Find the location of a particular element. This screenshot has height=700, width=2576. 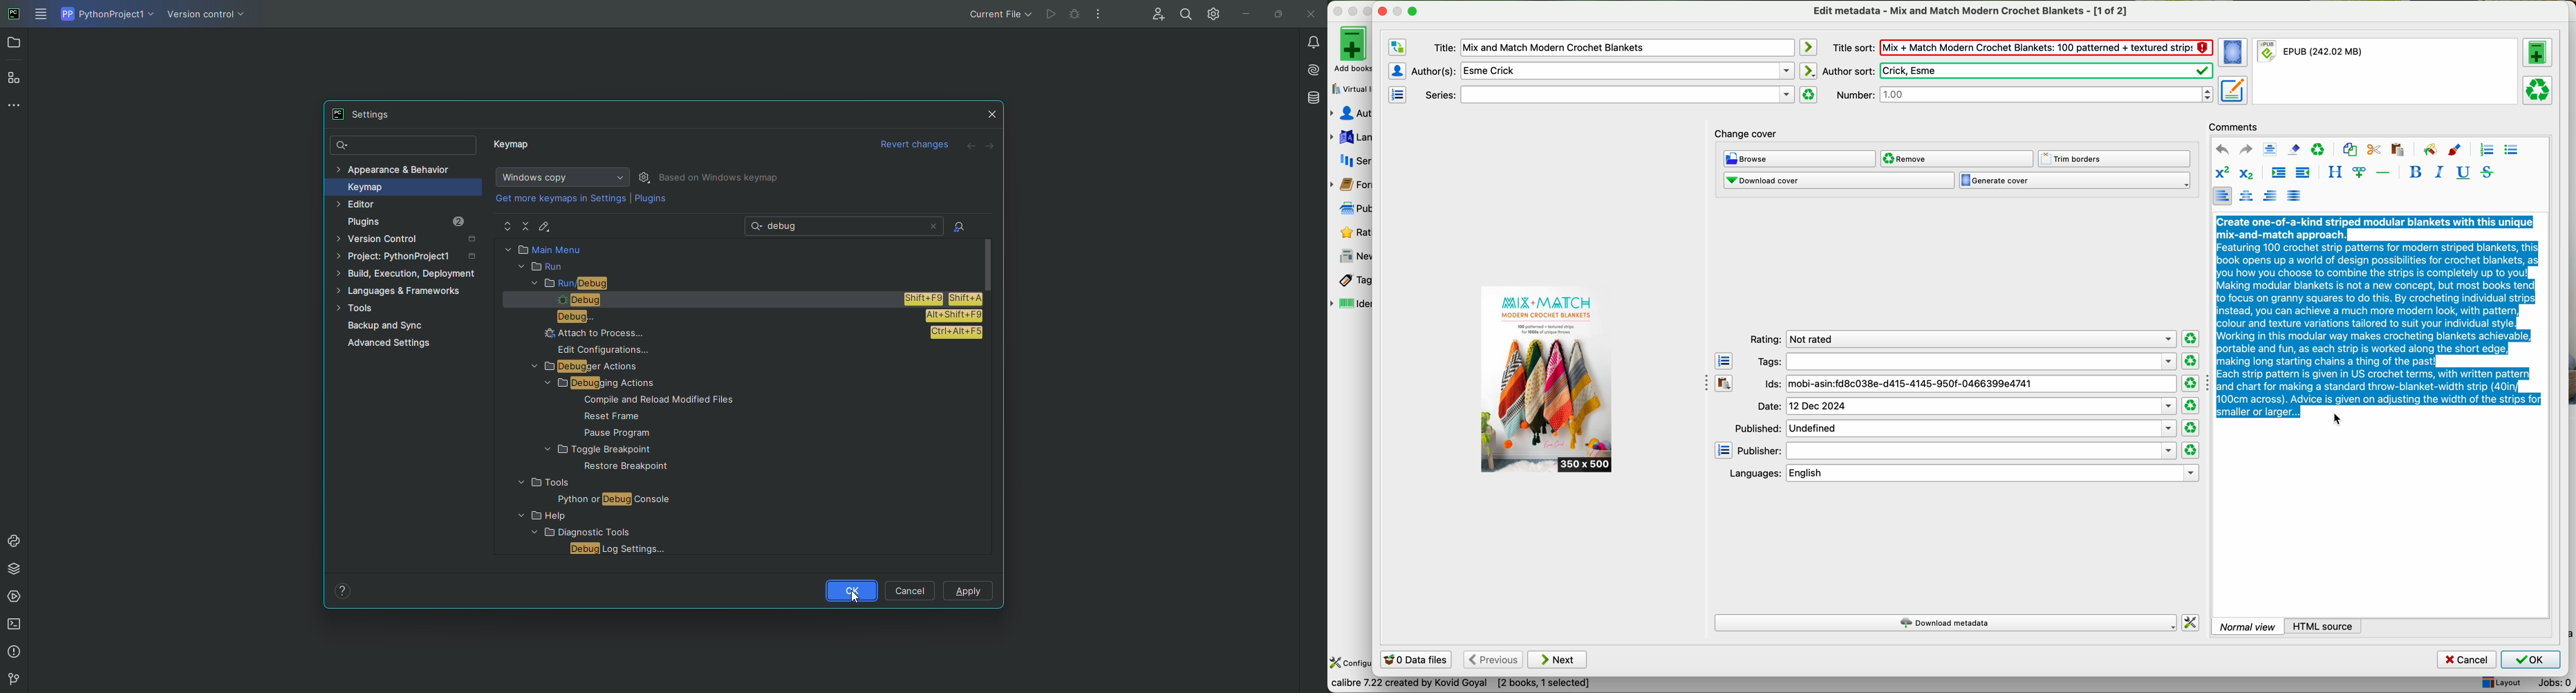

copy is located at coordinates (2350, 150).